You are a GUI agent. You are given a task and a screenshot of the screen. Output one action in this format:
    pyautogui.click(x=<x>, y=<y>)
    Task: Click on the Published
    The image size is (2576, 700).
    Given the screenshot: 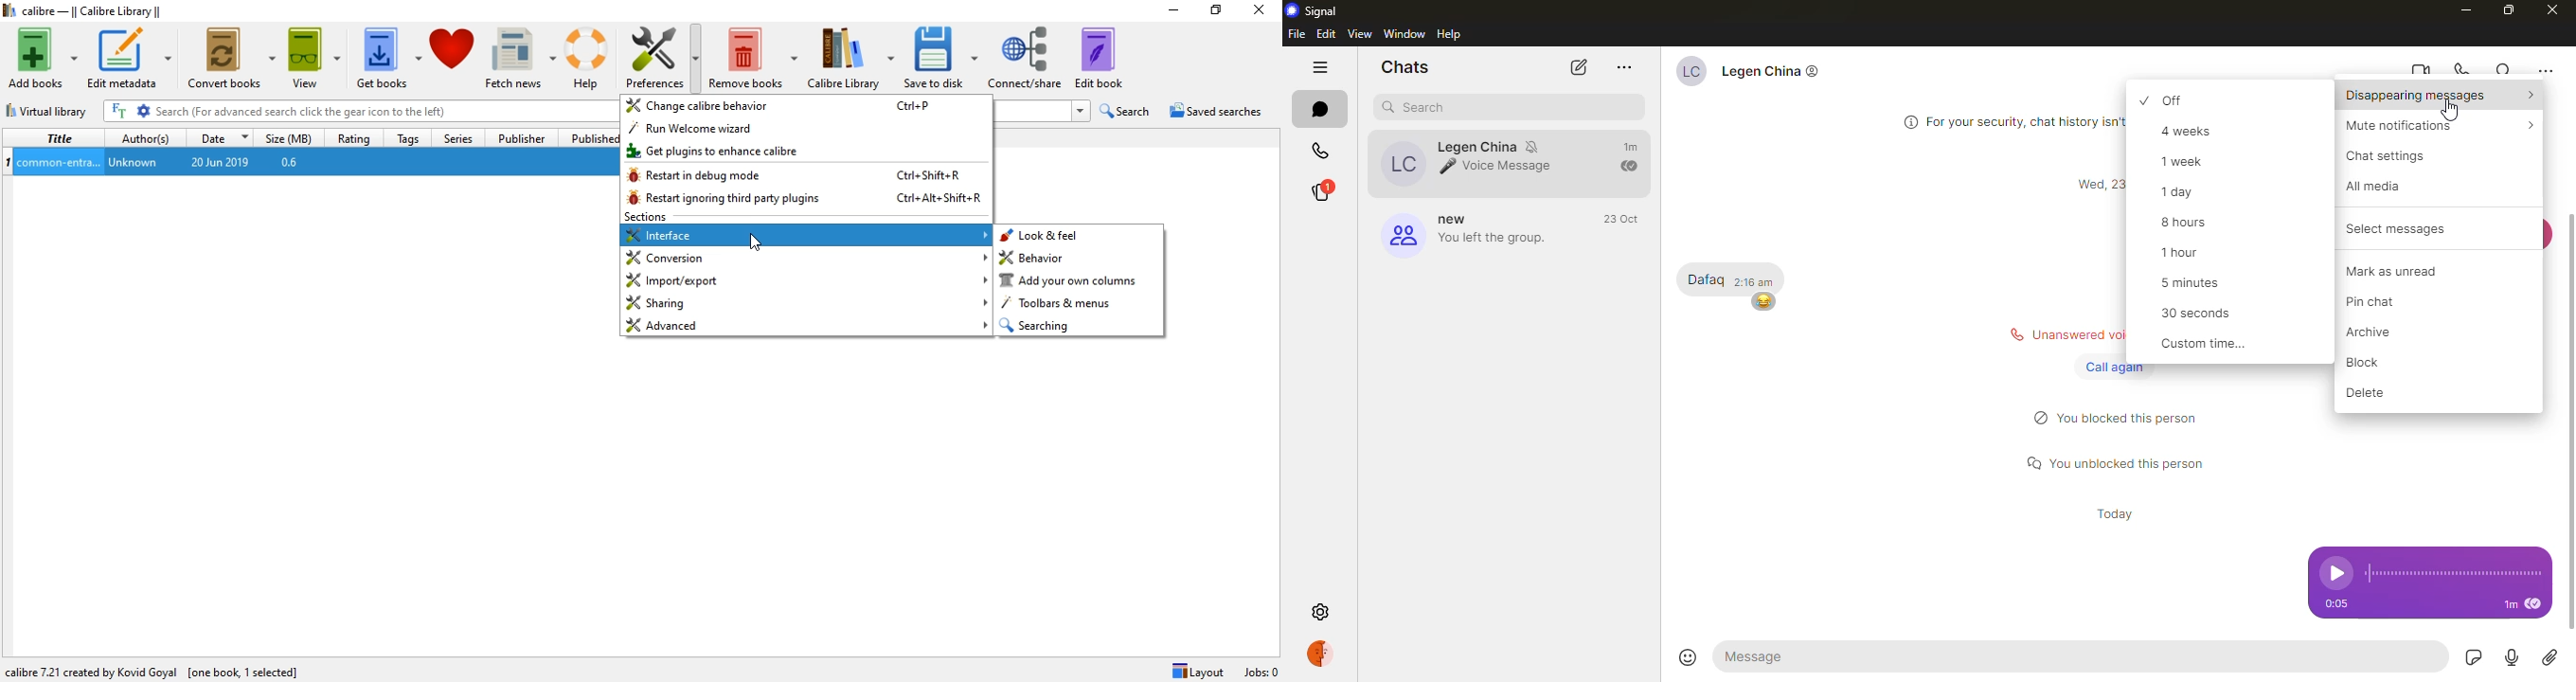 What is the action you would take?
    pyautogui.click(x=589, y=138)
    